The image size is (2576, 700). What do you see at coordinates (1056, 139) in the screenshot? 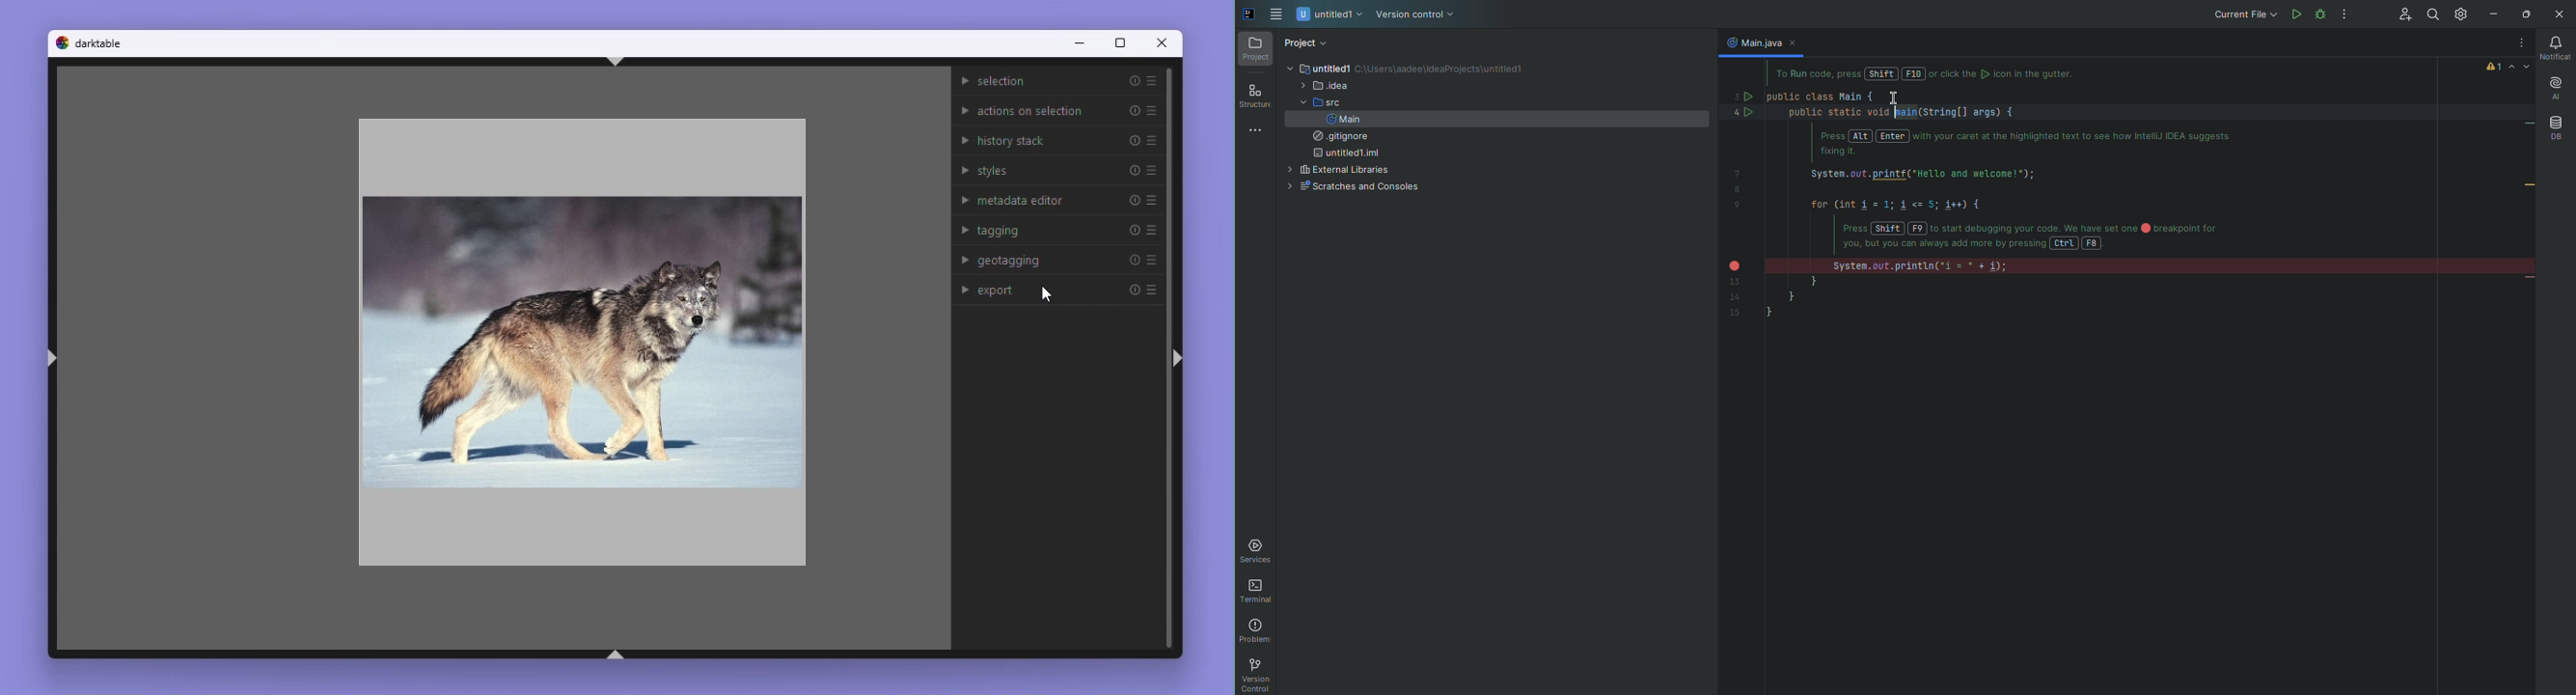
I see `History stack` at bounding box center [1056, 139].